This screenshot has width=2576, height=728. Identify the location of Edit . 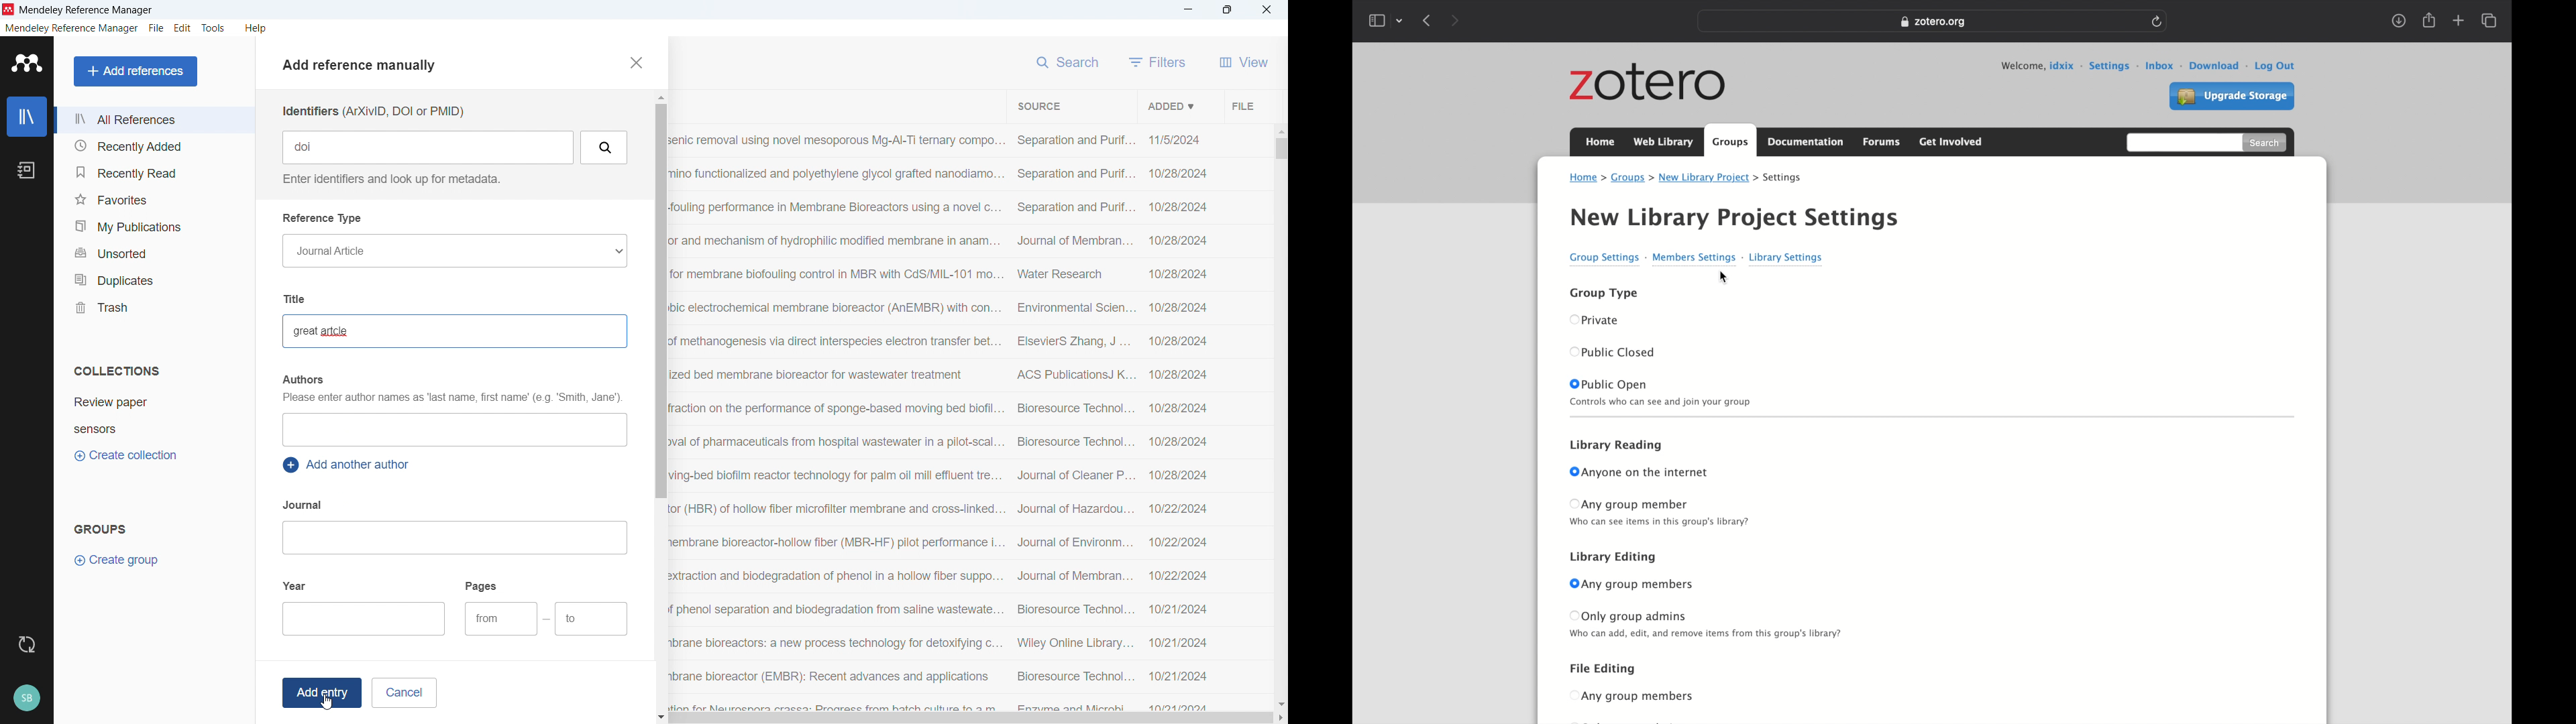
(183, 28).